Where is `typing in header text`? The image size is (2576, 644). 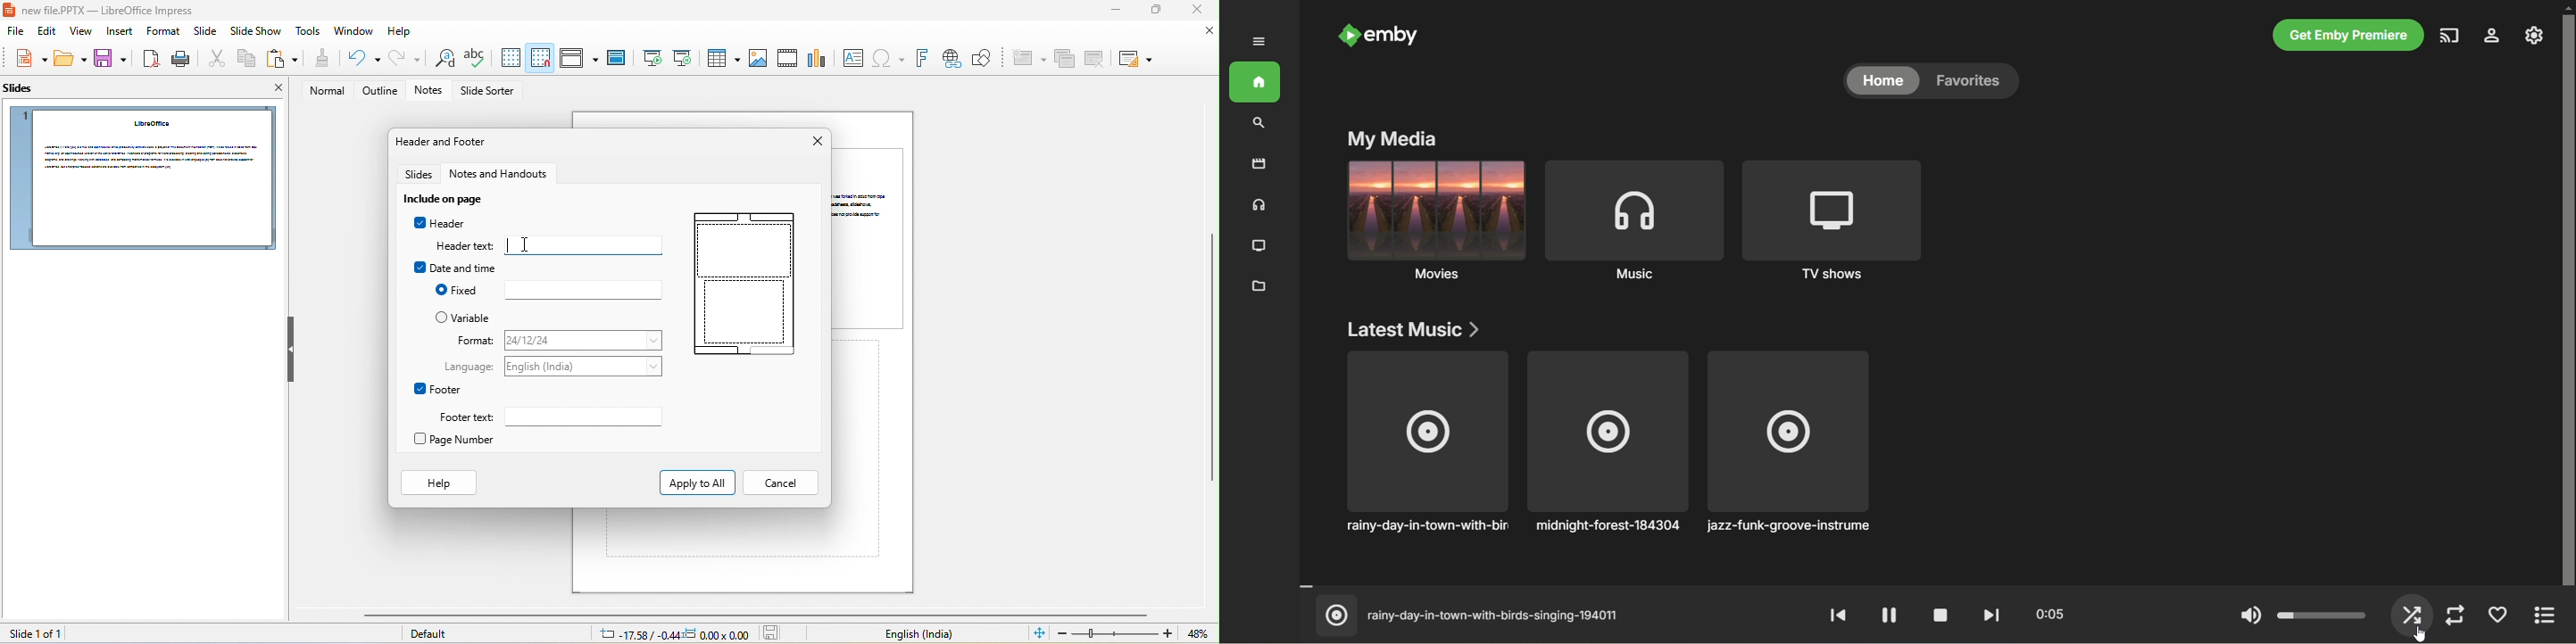
typing in header text is located at coordinates (584, 245).